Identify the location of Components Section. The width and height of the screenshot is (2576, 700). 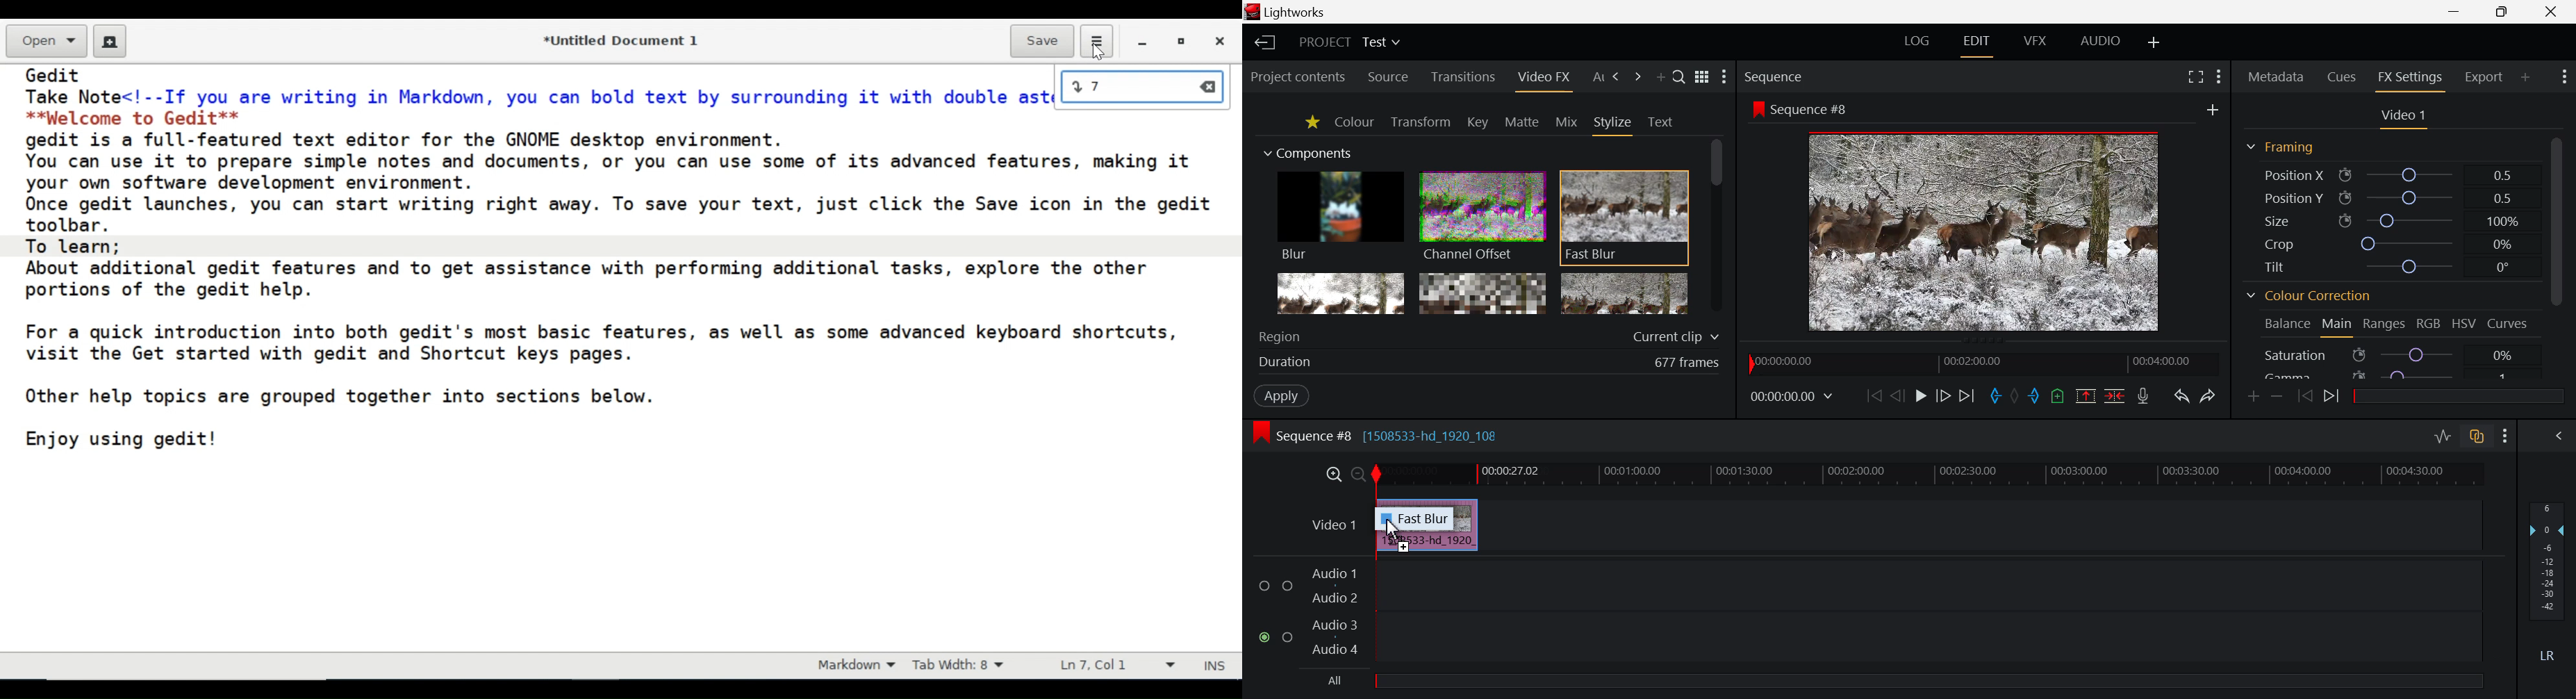
(1312, 152).